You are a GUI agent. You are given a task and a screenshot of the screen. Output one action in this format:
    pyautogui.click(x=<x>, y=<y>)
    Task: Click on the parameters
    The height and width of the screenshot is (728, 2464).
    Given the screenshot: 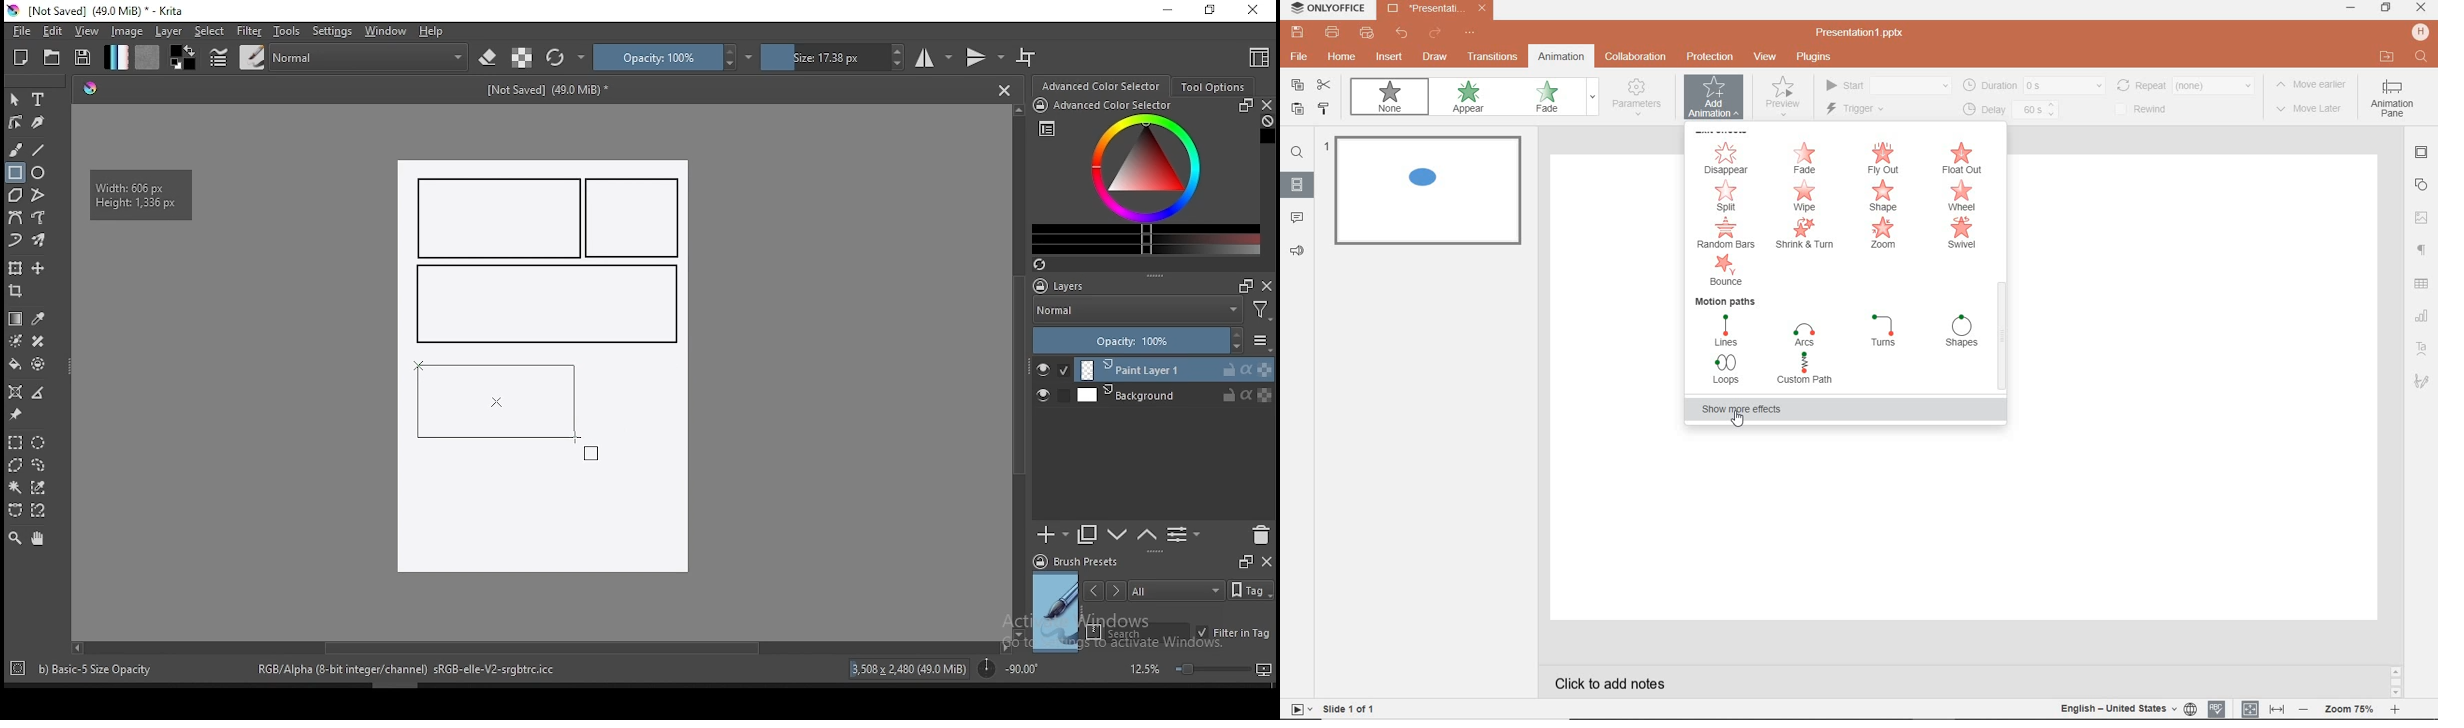 What is the action you would take?
    pyautogui.click(x=1640, y=98)
    